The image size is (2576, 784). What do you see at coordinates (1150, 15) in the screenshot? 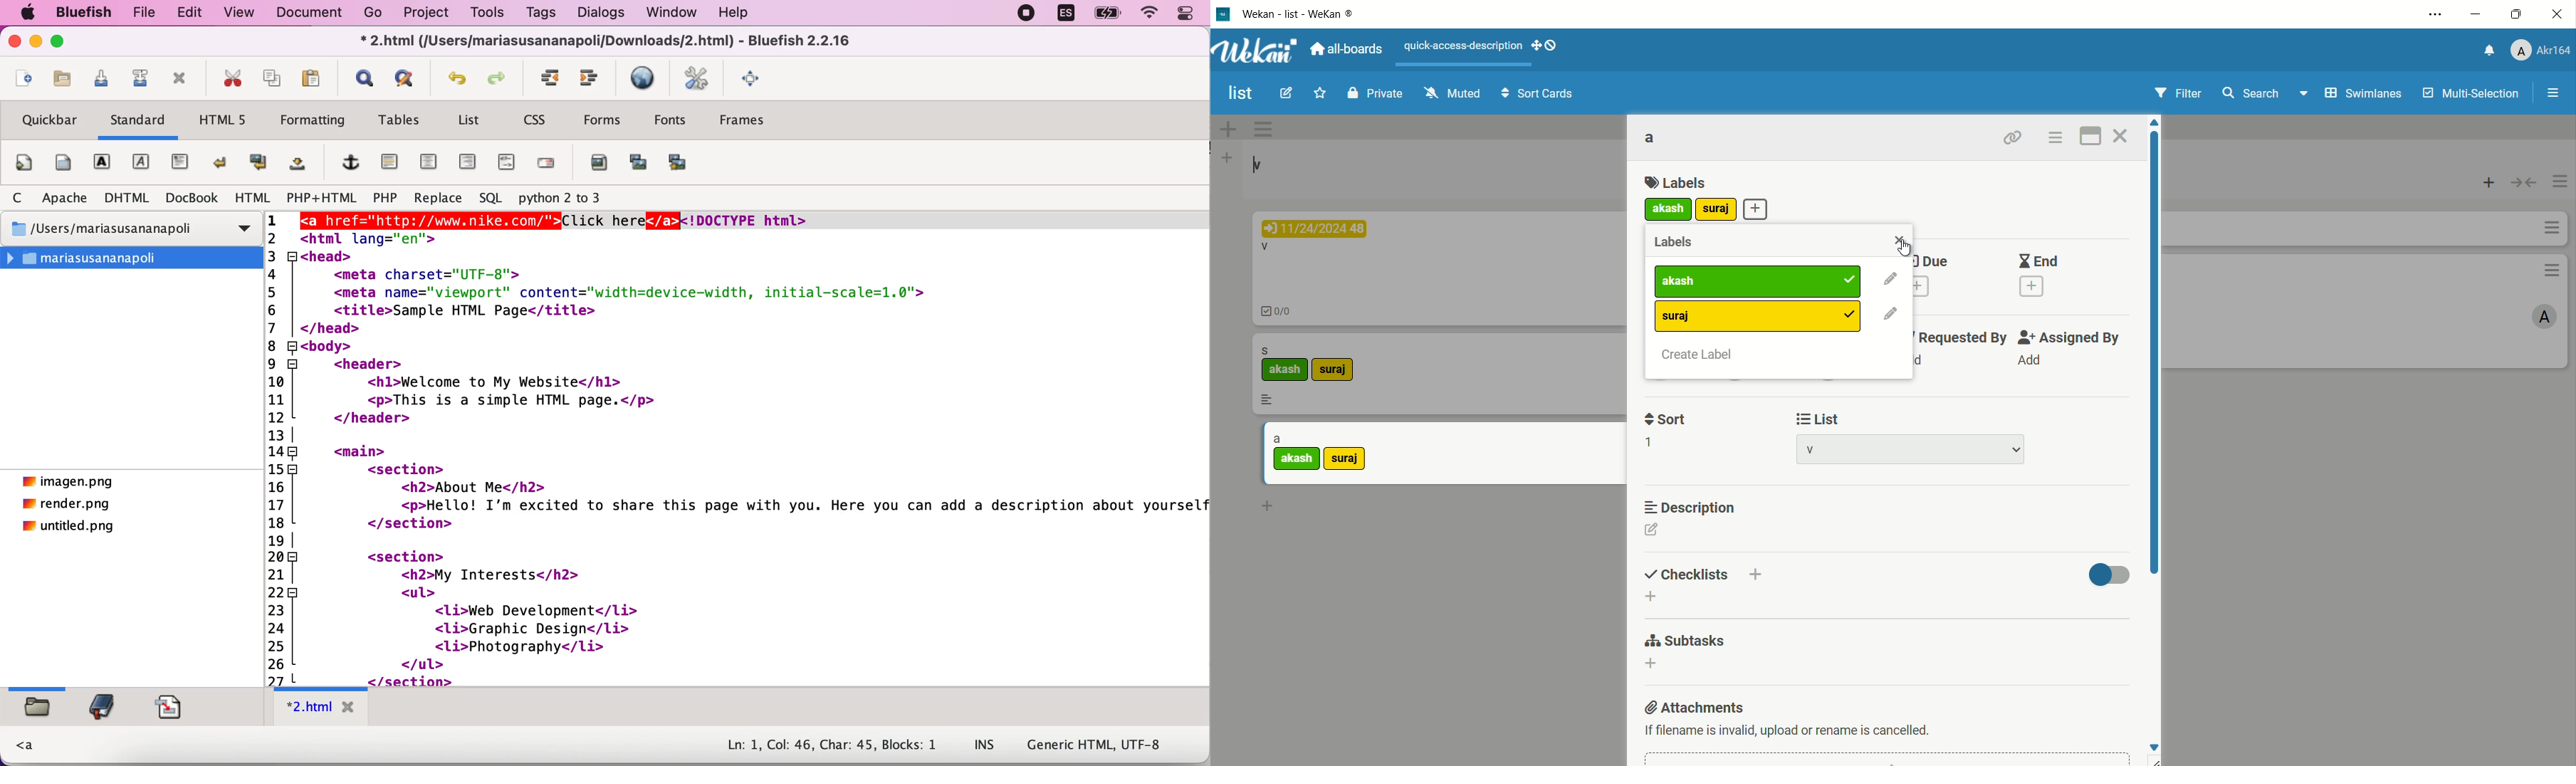
I see `wifi` at bounding box center [1150, 15].